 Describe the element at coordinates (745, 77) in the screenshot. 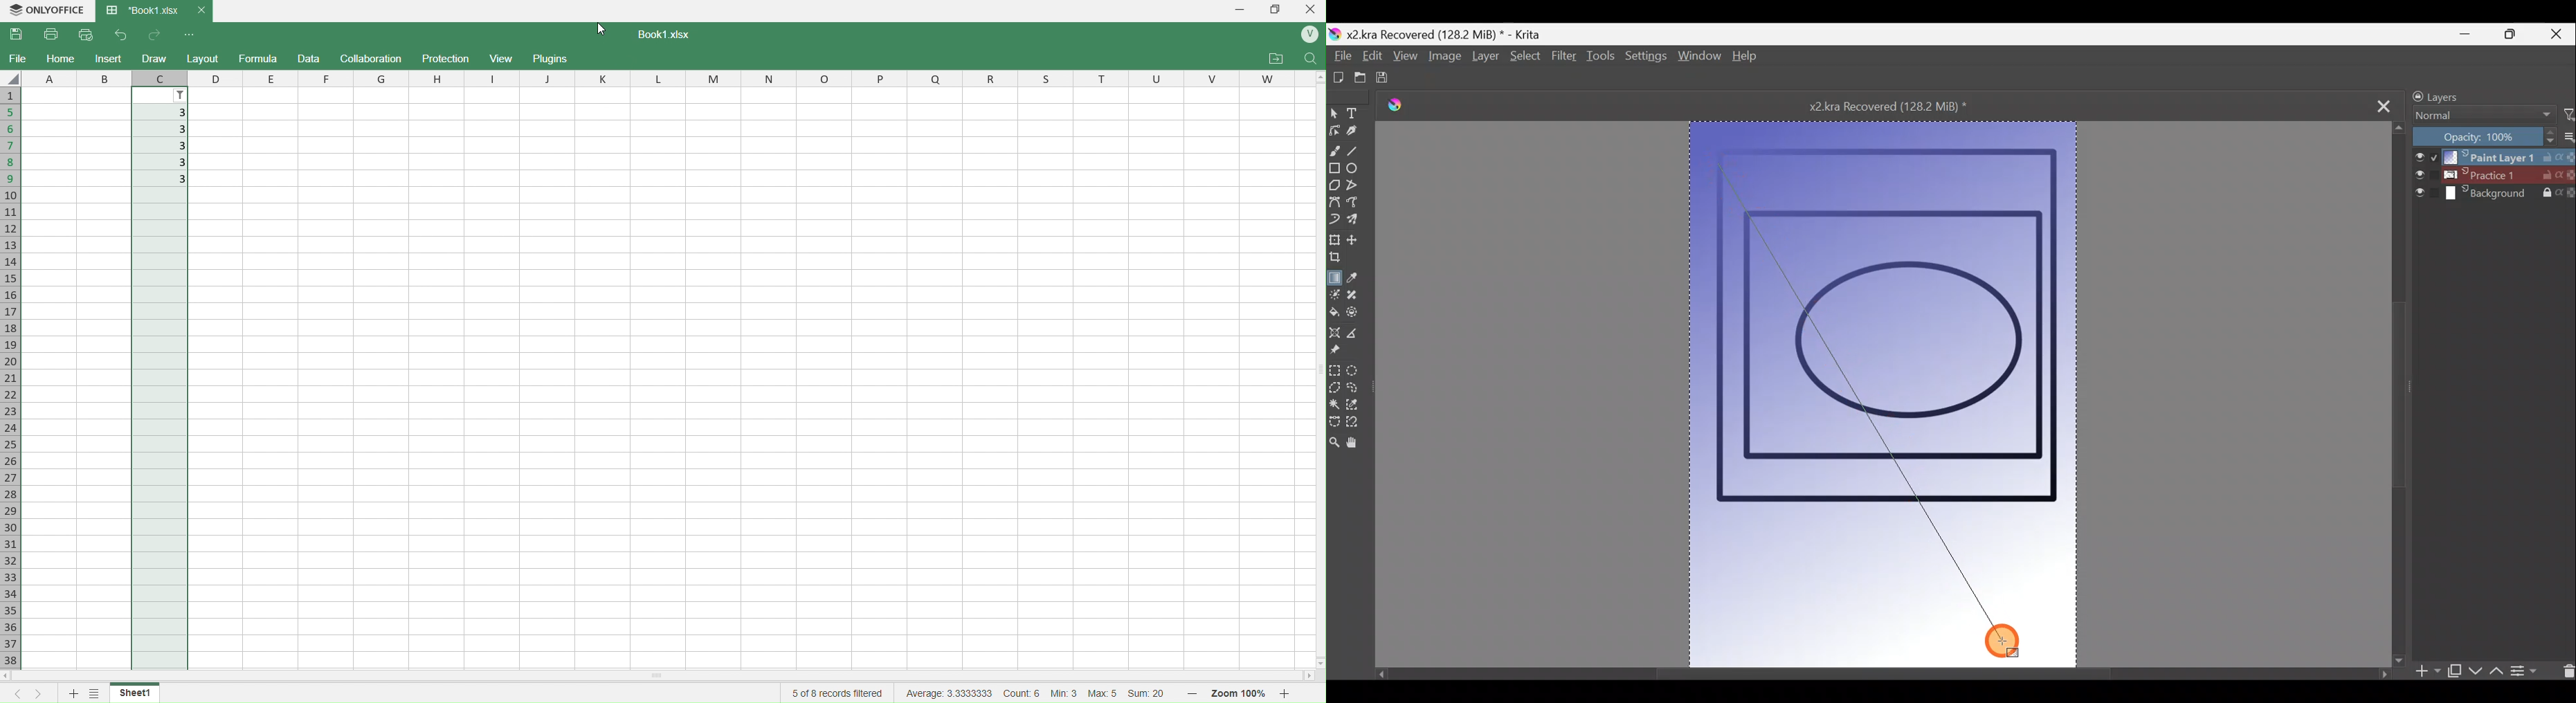

I see `columns` at that location.